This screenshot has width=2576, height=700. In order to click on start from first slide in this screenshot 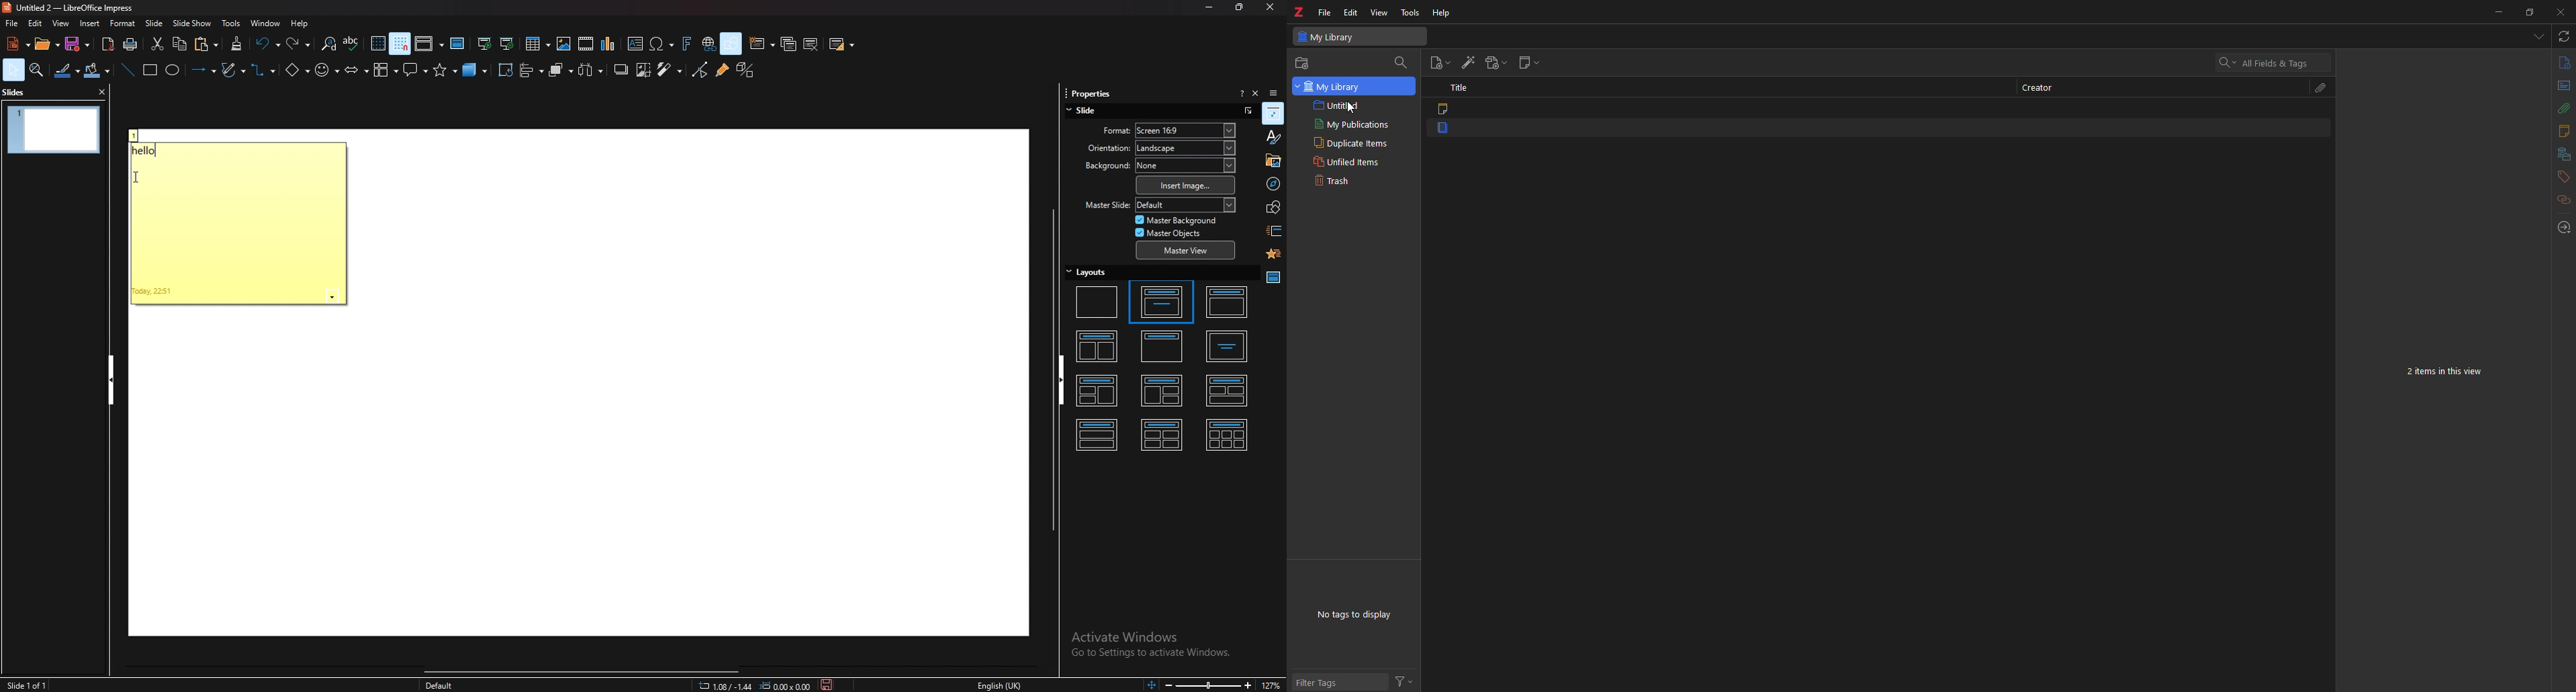, I will do `click(486, 44)`.